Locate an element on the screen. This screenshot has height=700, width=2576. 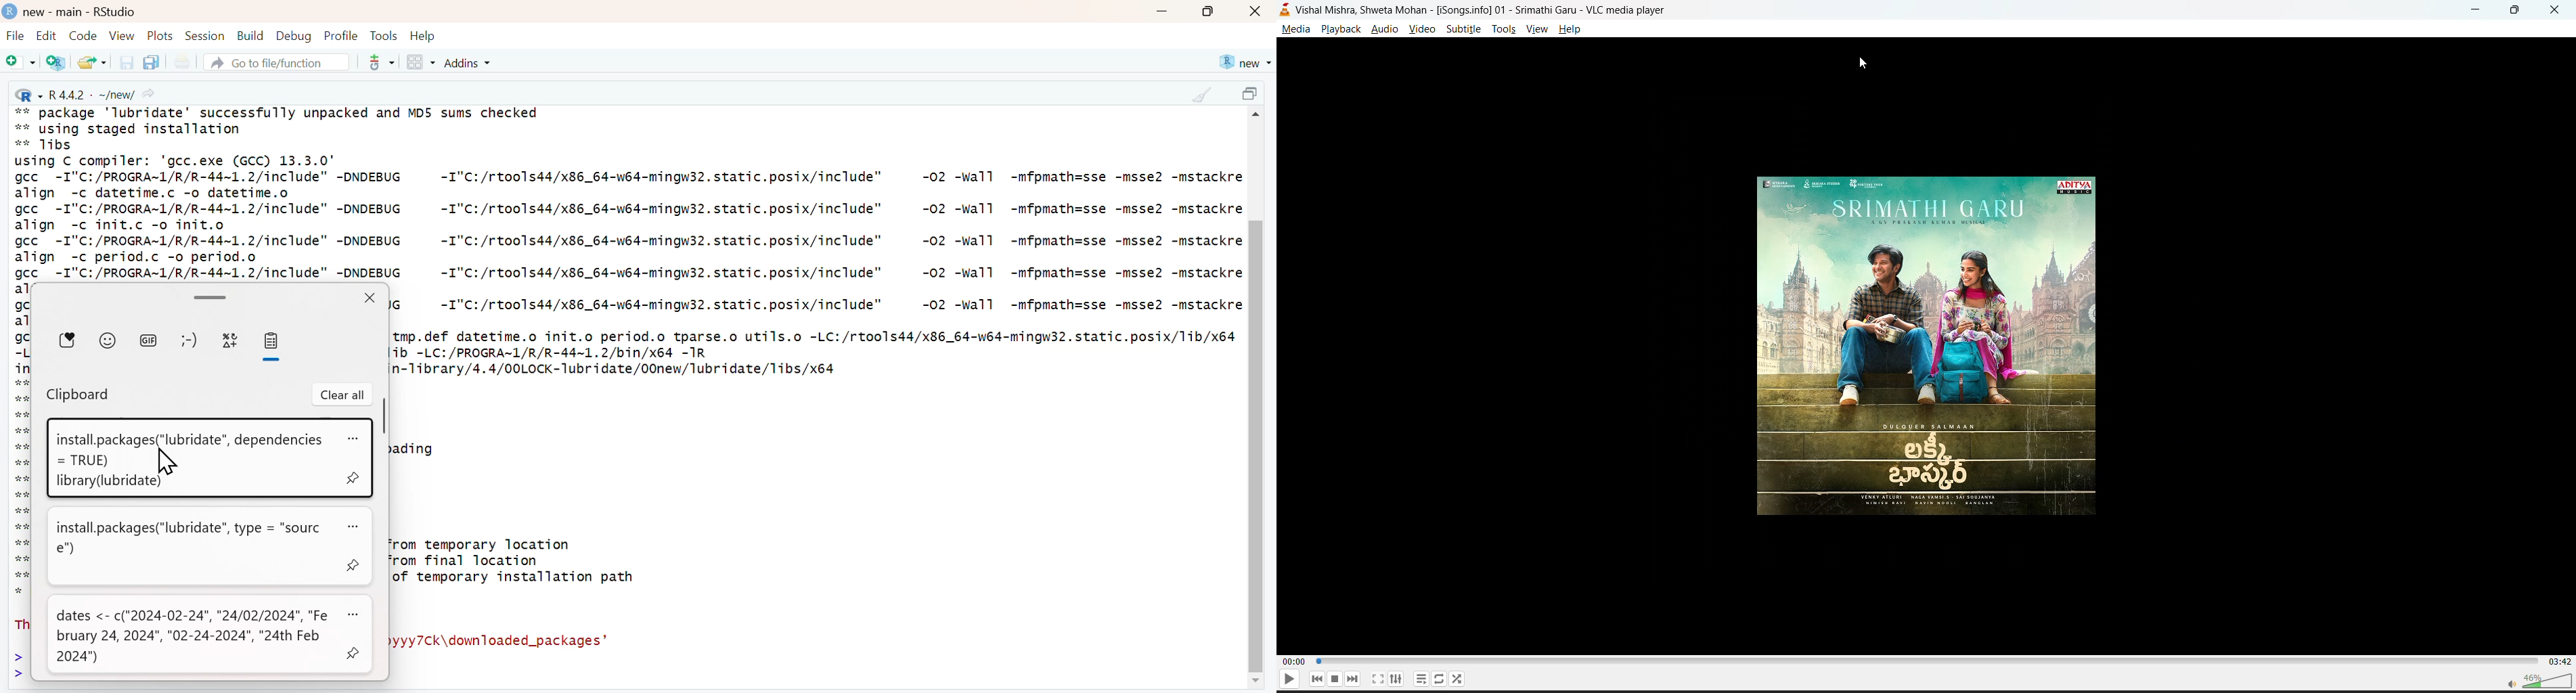
Vishal Mishra, Shweta Mohan - [iSongs.ingo] - 01 - Srimathi Garu - VLC Player is located at coordinates (1484, 9).